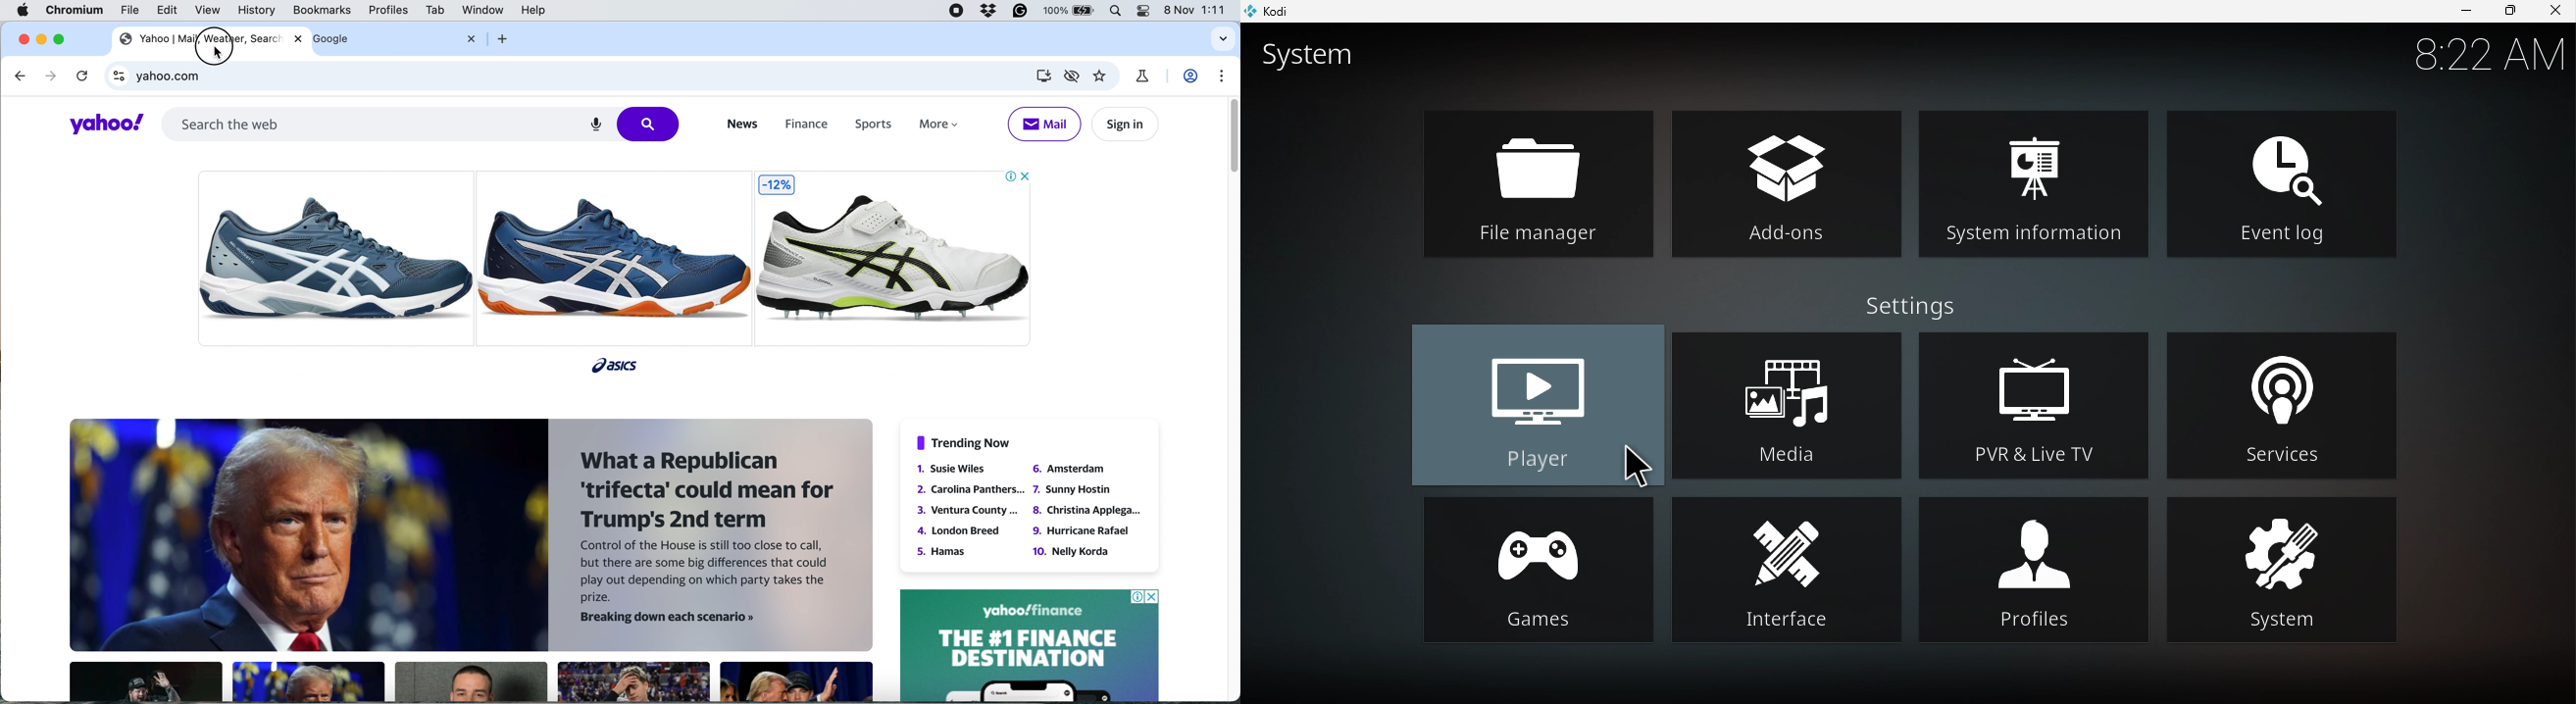 Image resolution: width=2576 pixels, height=728 pixels. Describe the element at coordinates (63, 39) in the screenshot. I see `maximise` at that location.